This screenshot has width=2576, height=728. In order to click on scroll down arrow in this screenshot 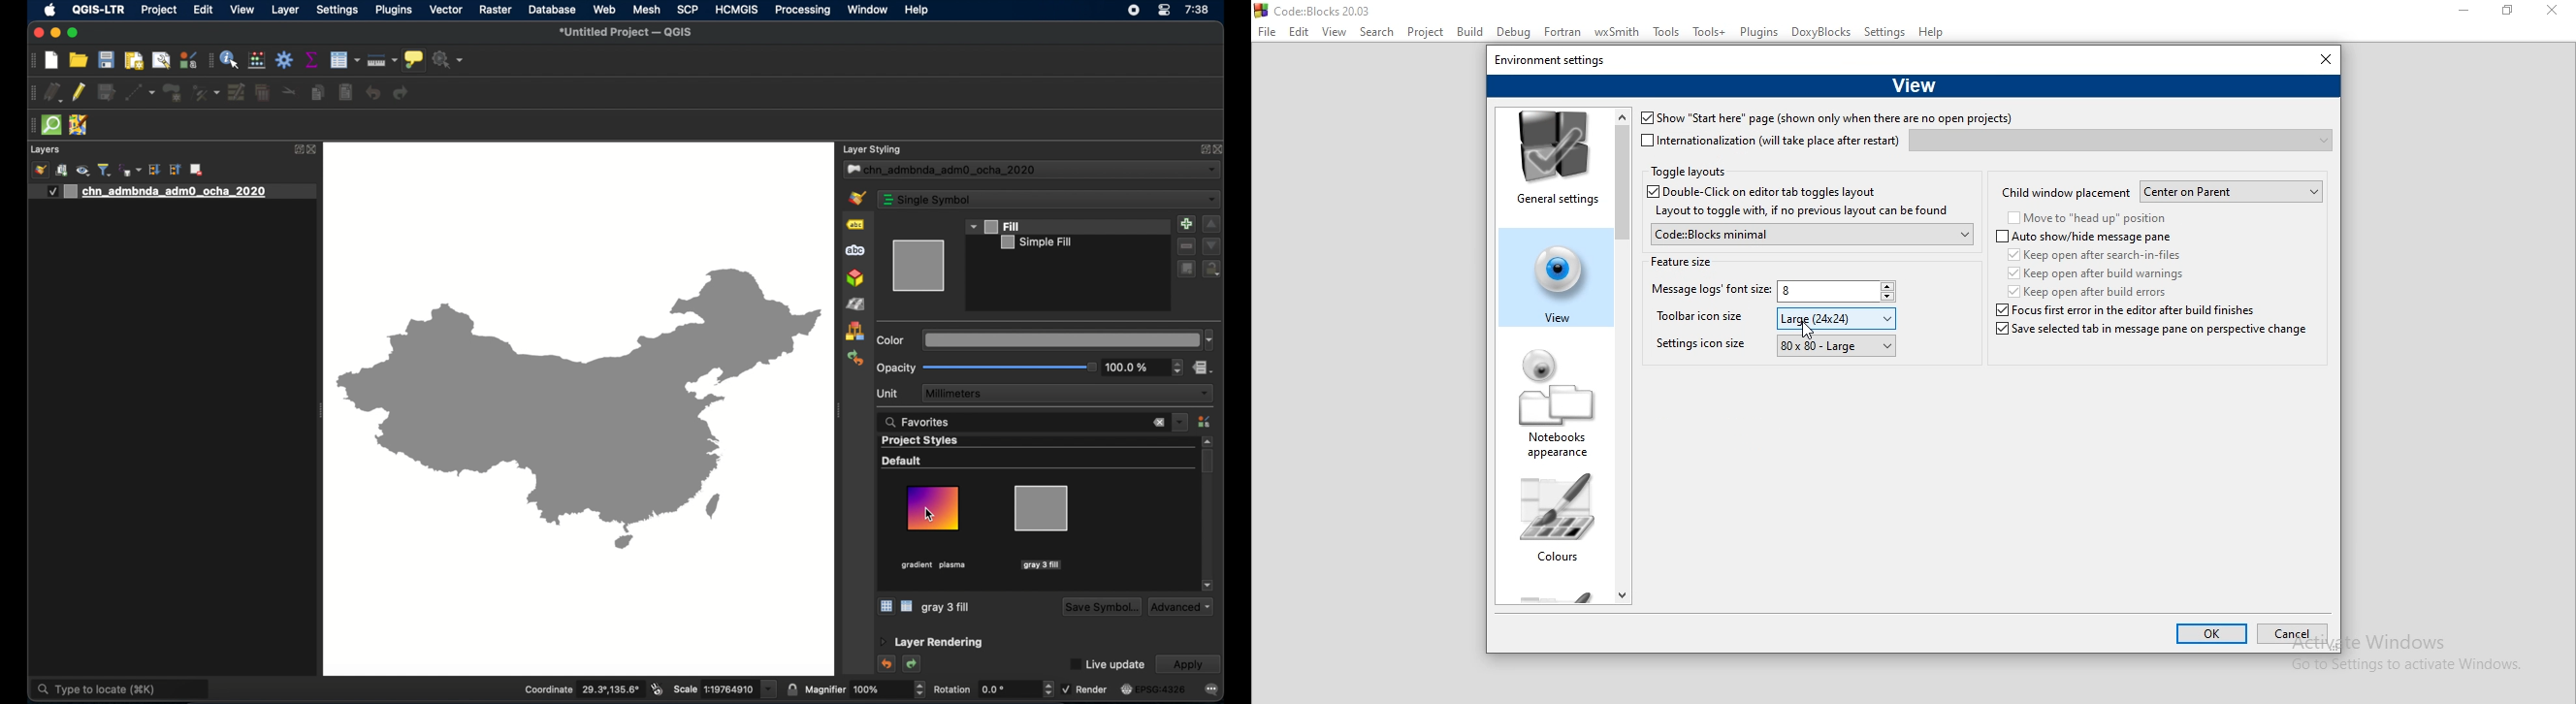, I will do `click(1209, 585)`.